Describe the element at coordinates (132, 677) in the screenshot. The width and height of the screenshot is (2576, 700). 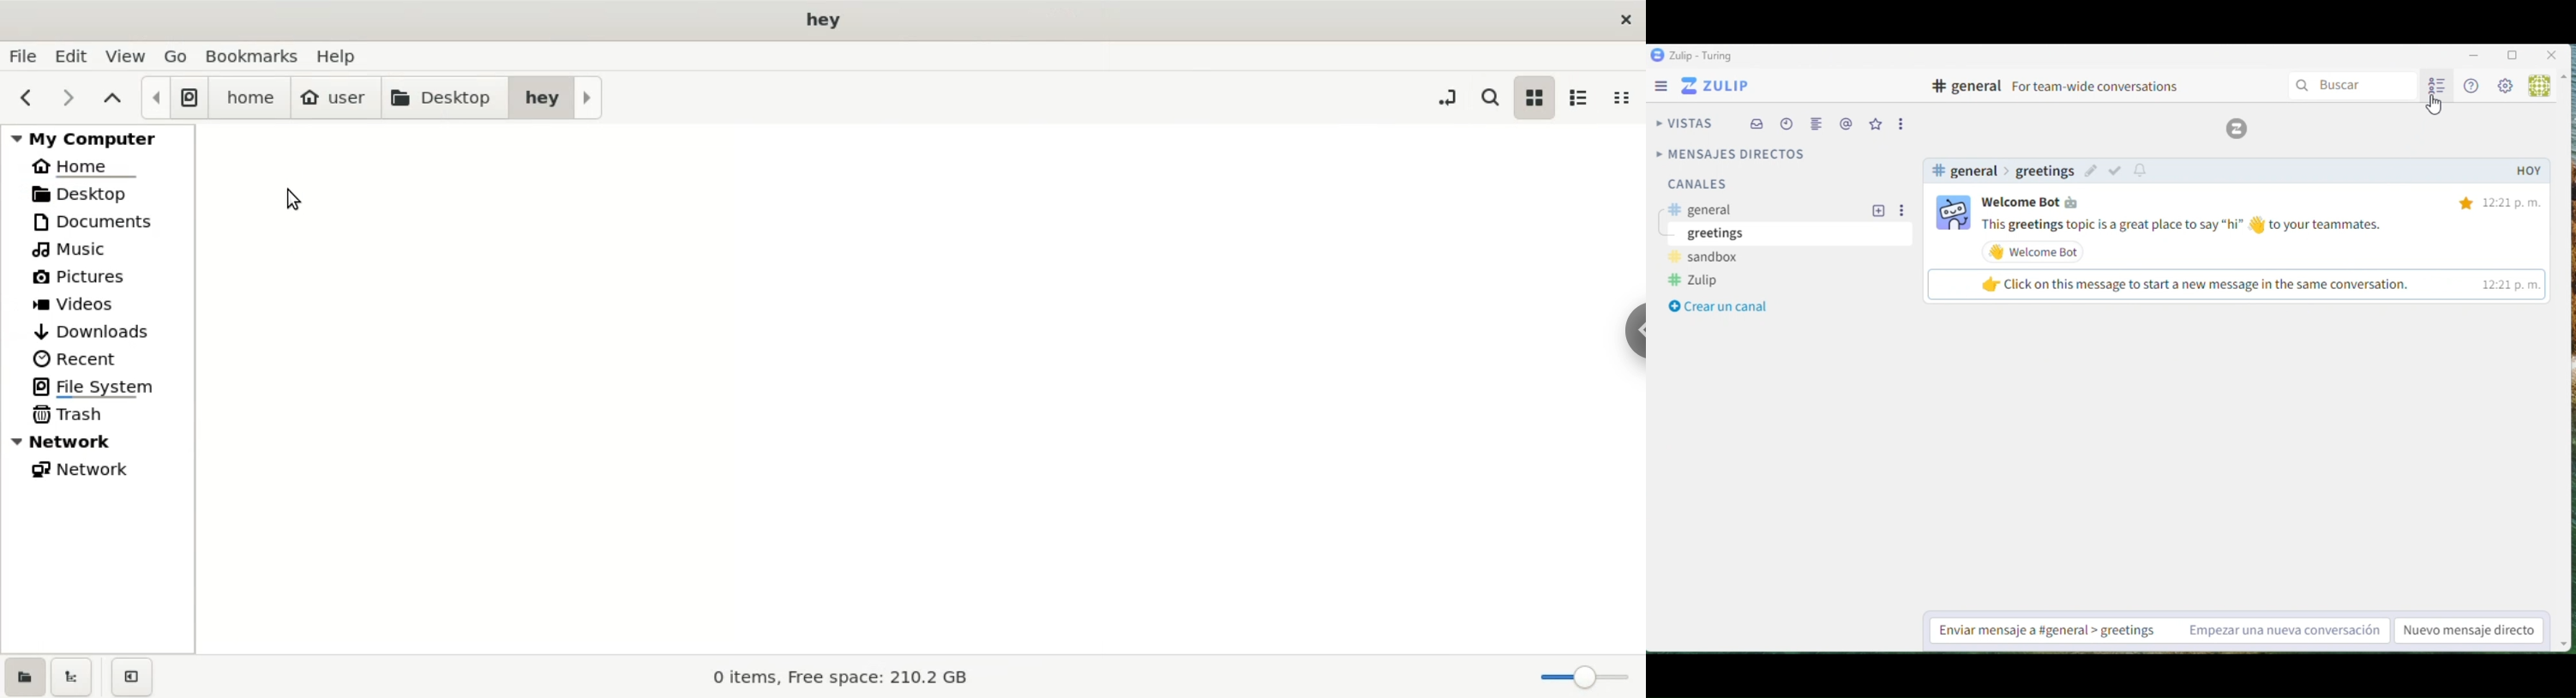
I see `close sidebar` at that location.